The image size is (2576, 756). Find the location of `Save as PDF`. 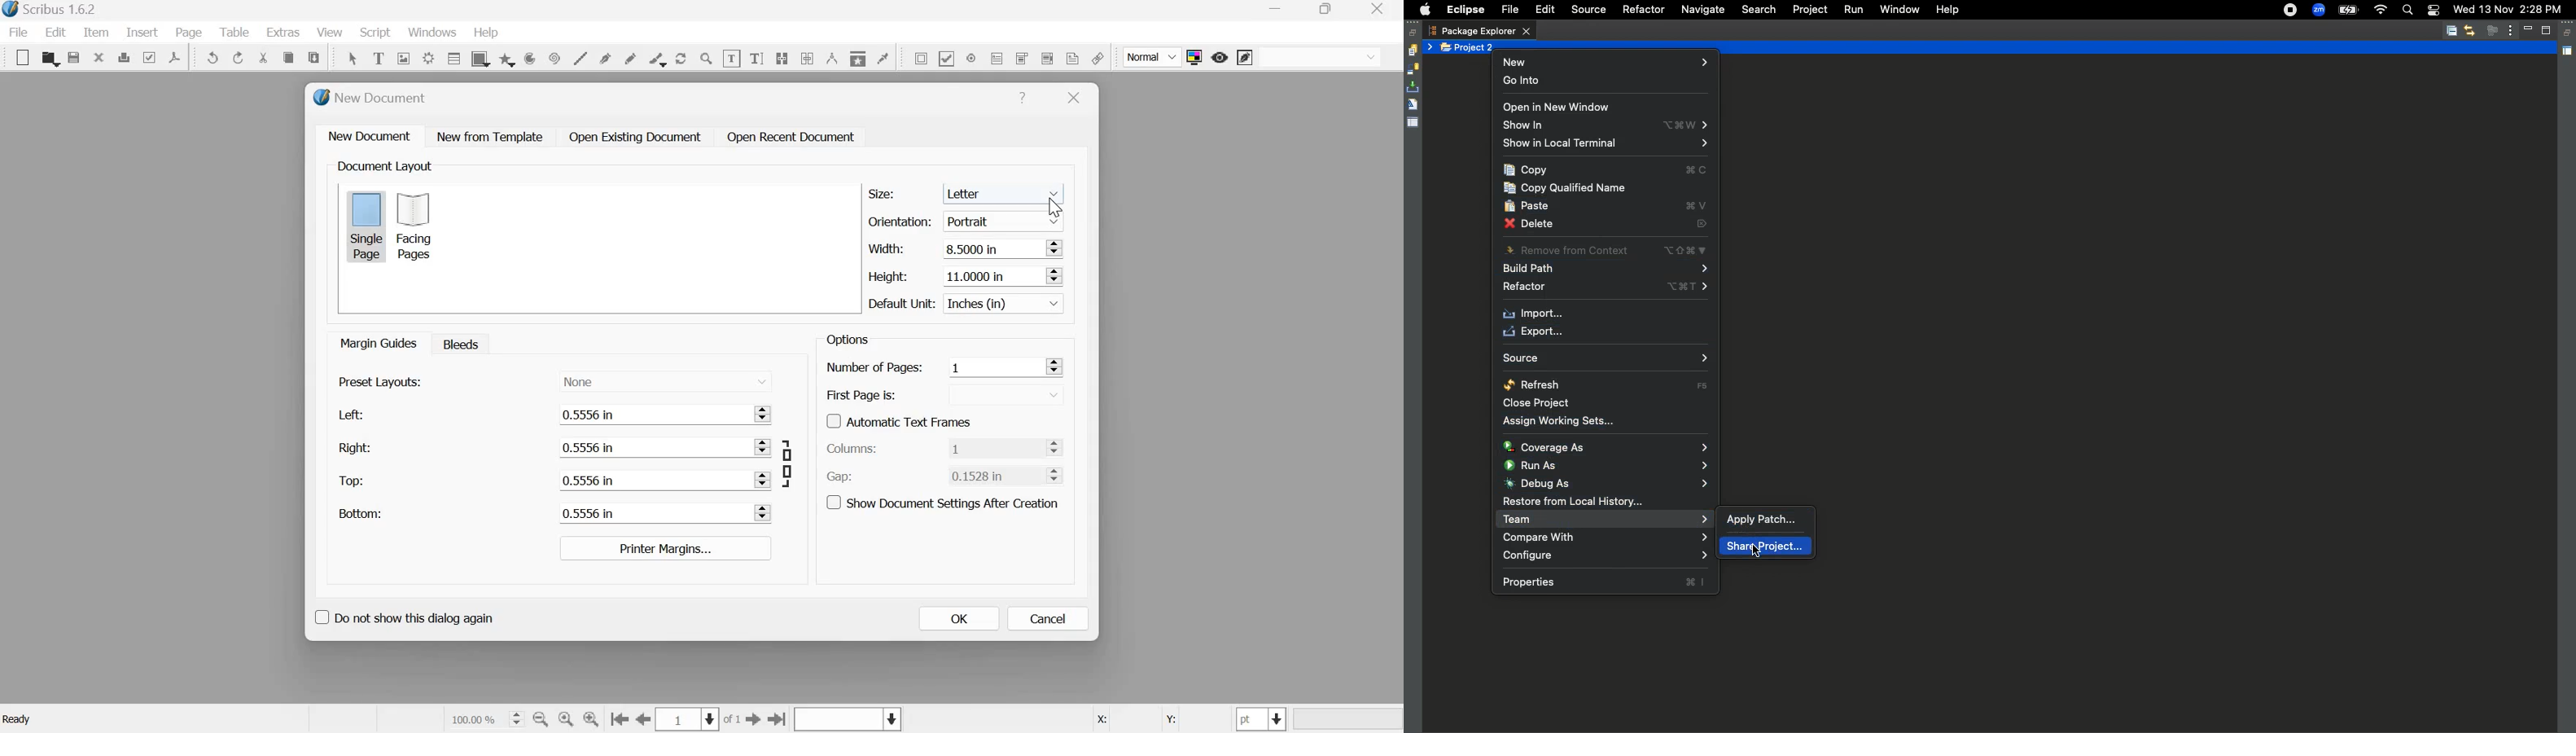

Save as PDF is located at coordinates (176, 57).